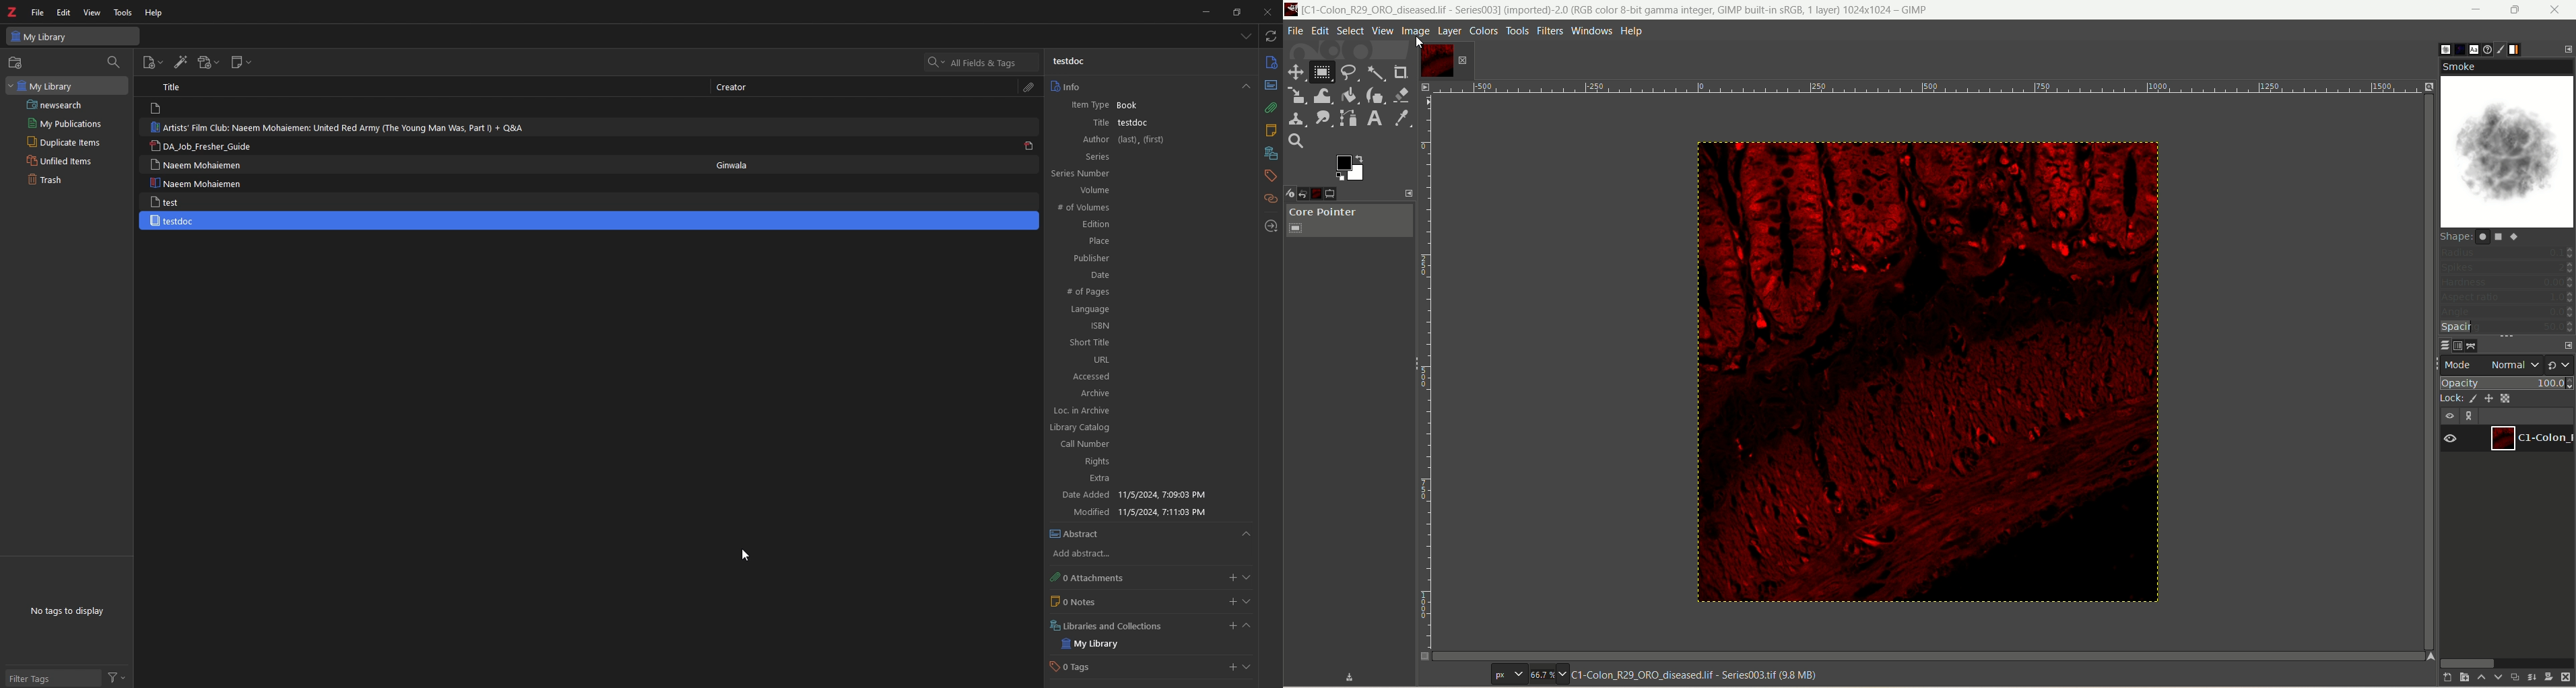 The height and width of the screenshot is (700, 2576). What do you see at coordinates (1236, 11) in the screenshot?
I see `resize` at bounding box center [1236, 11].